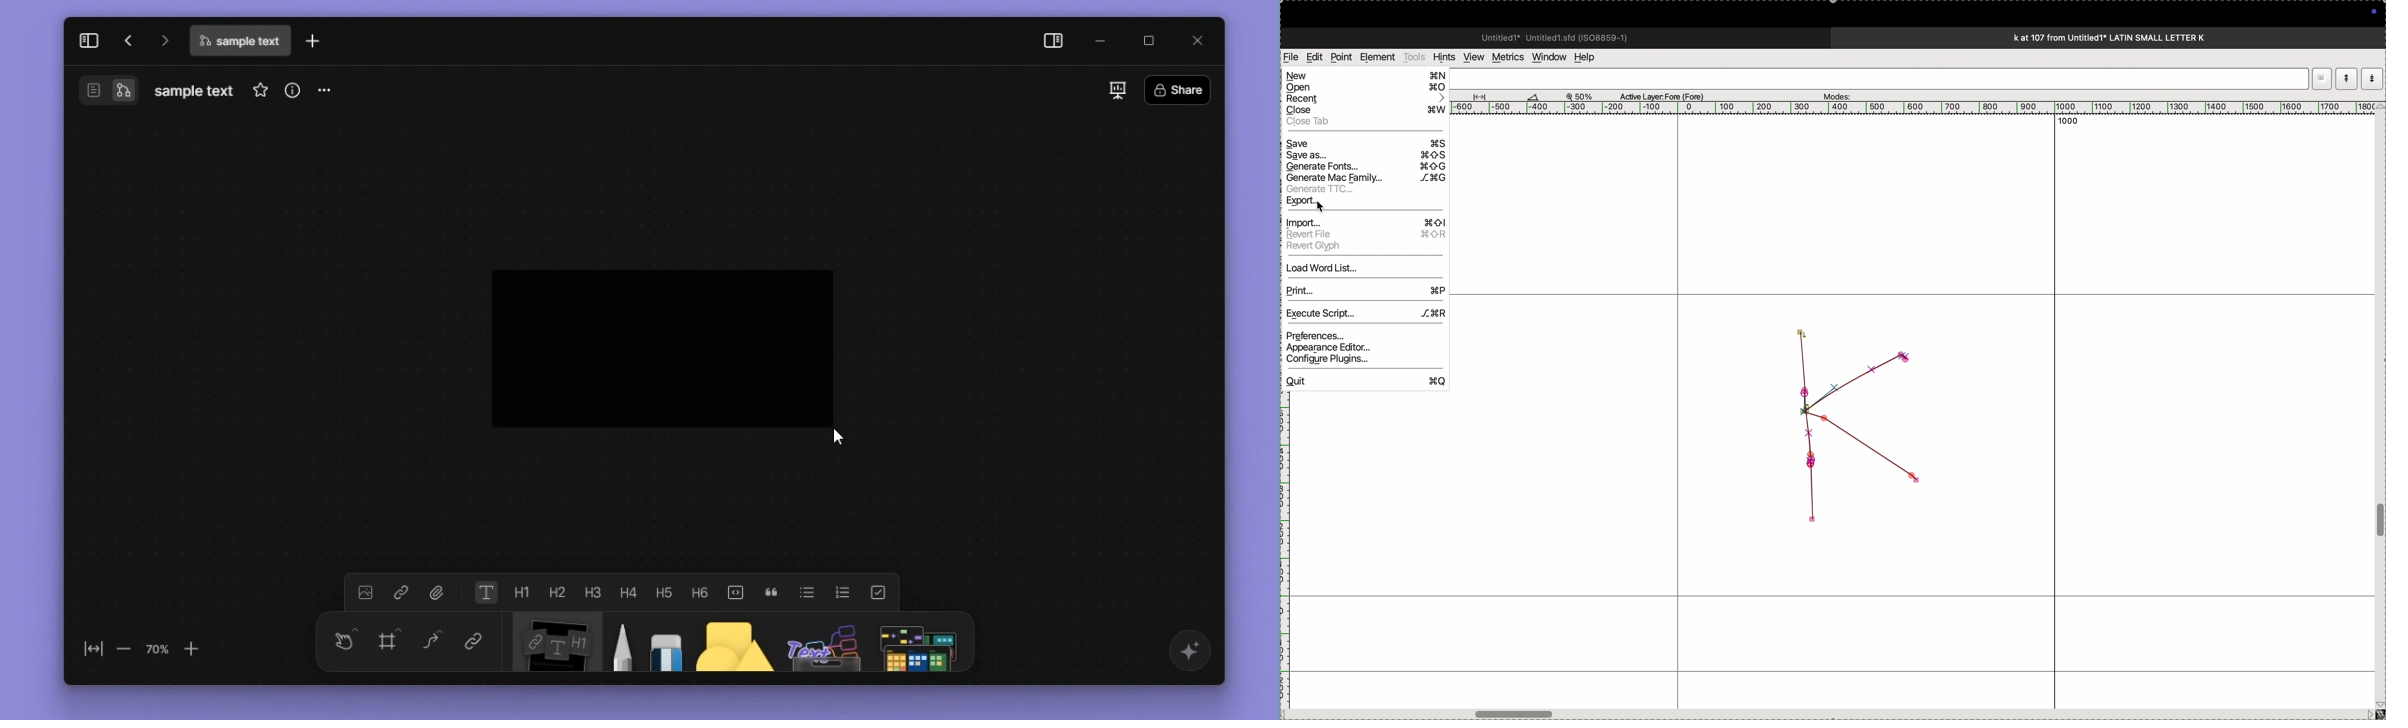 This screenshot has height=728, width=2408. What do you see at coordinates (1668, 95) in the screenshot?
I see `active kayer` at bounding box center [1668, 95].